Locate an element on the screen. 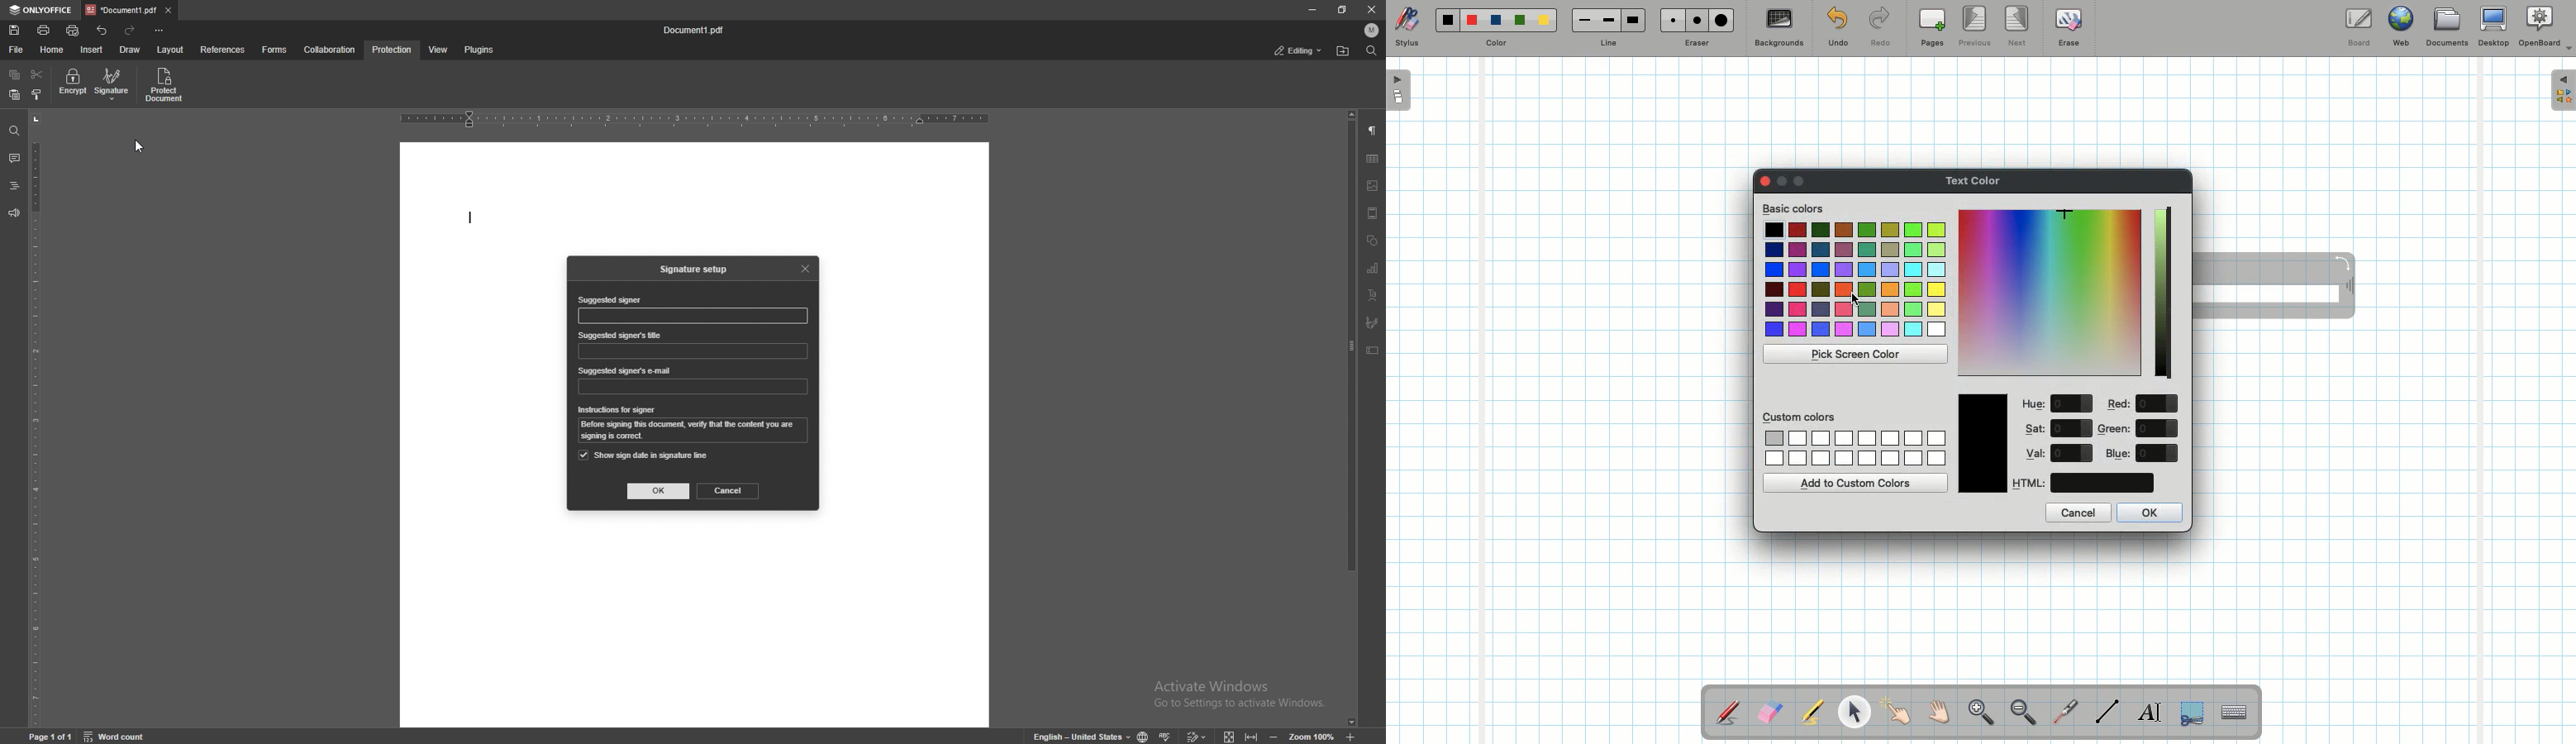 The height and width of the screenshot is (756, 2576). show sign date is located at coordinates (644, 455).